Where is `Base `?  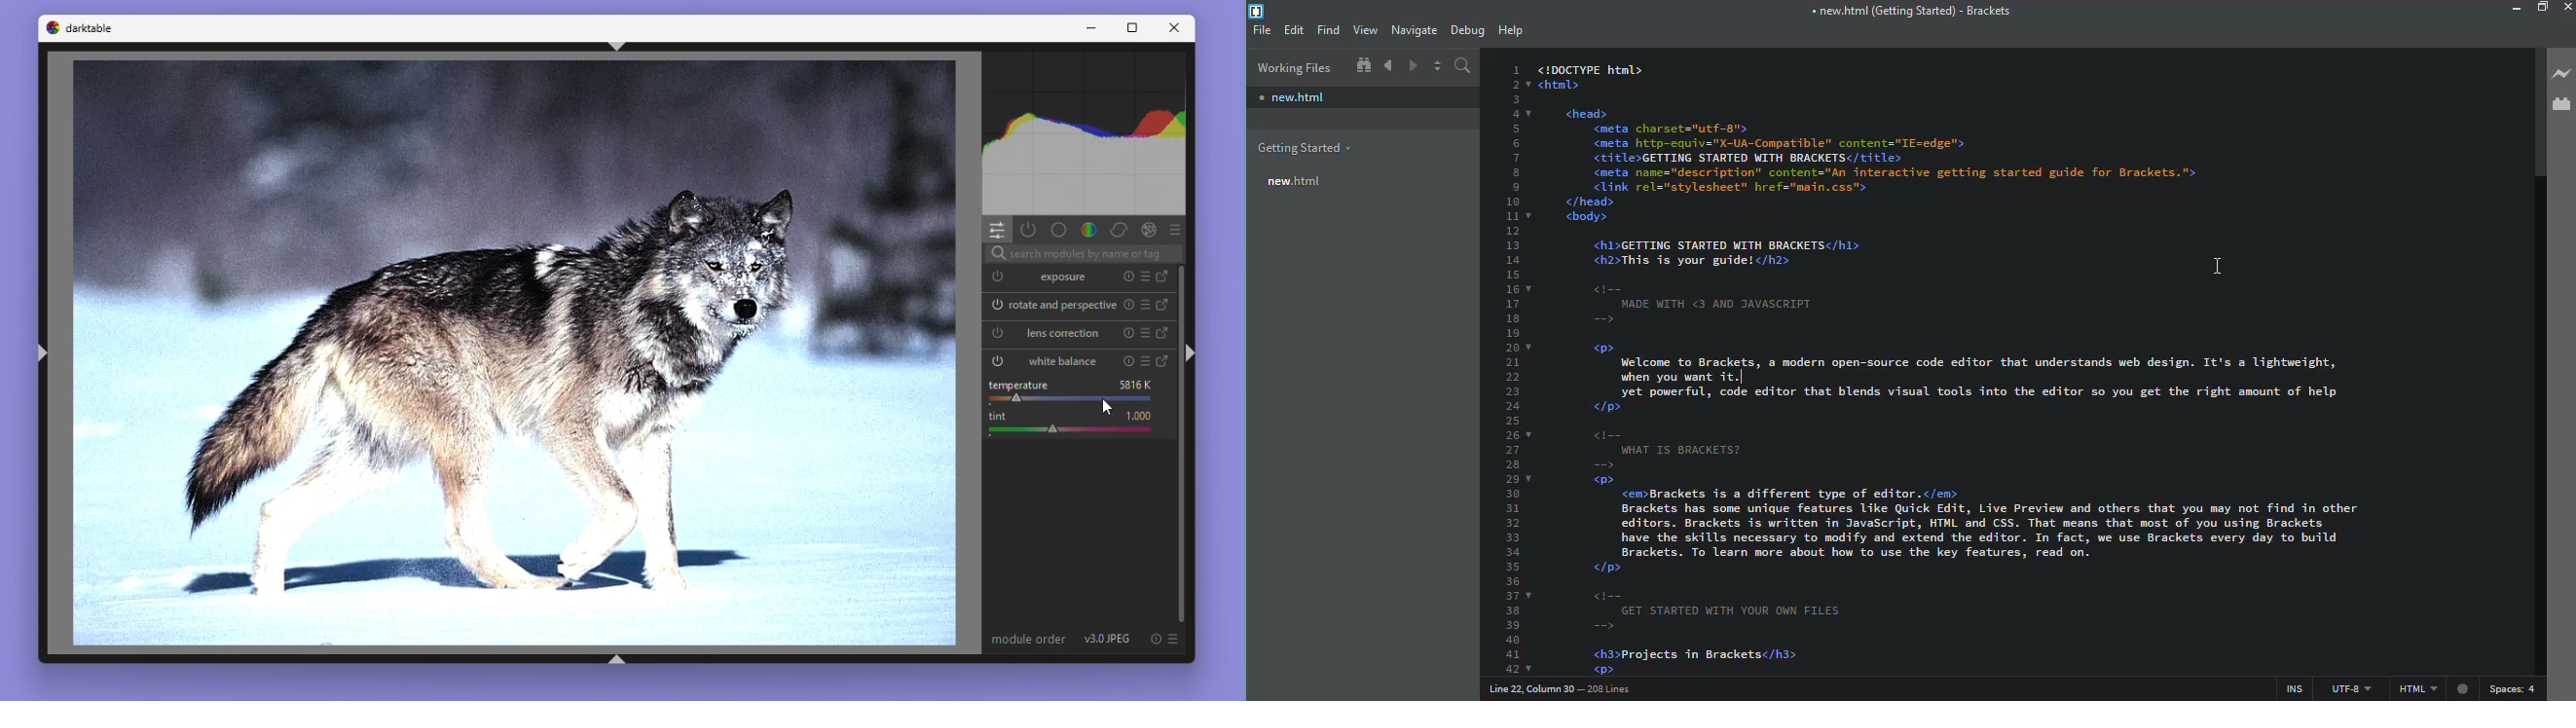
Base  is located at coordinates (1058, 230).